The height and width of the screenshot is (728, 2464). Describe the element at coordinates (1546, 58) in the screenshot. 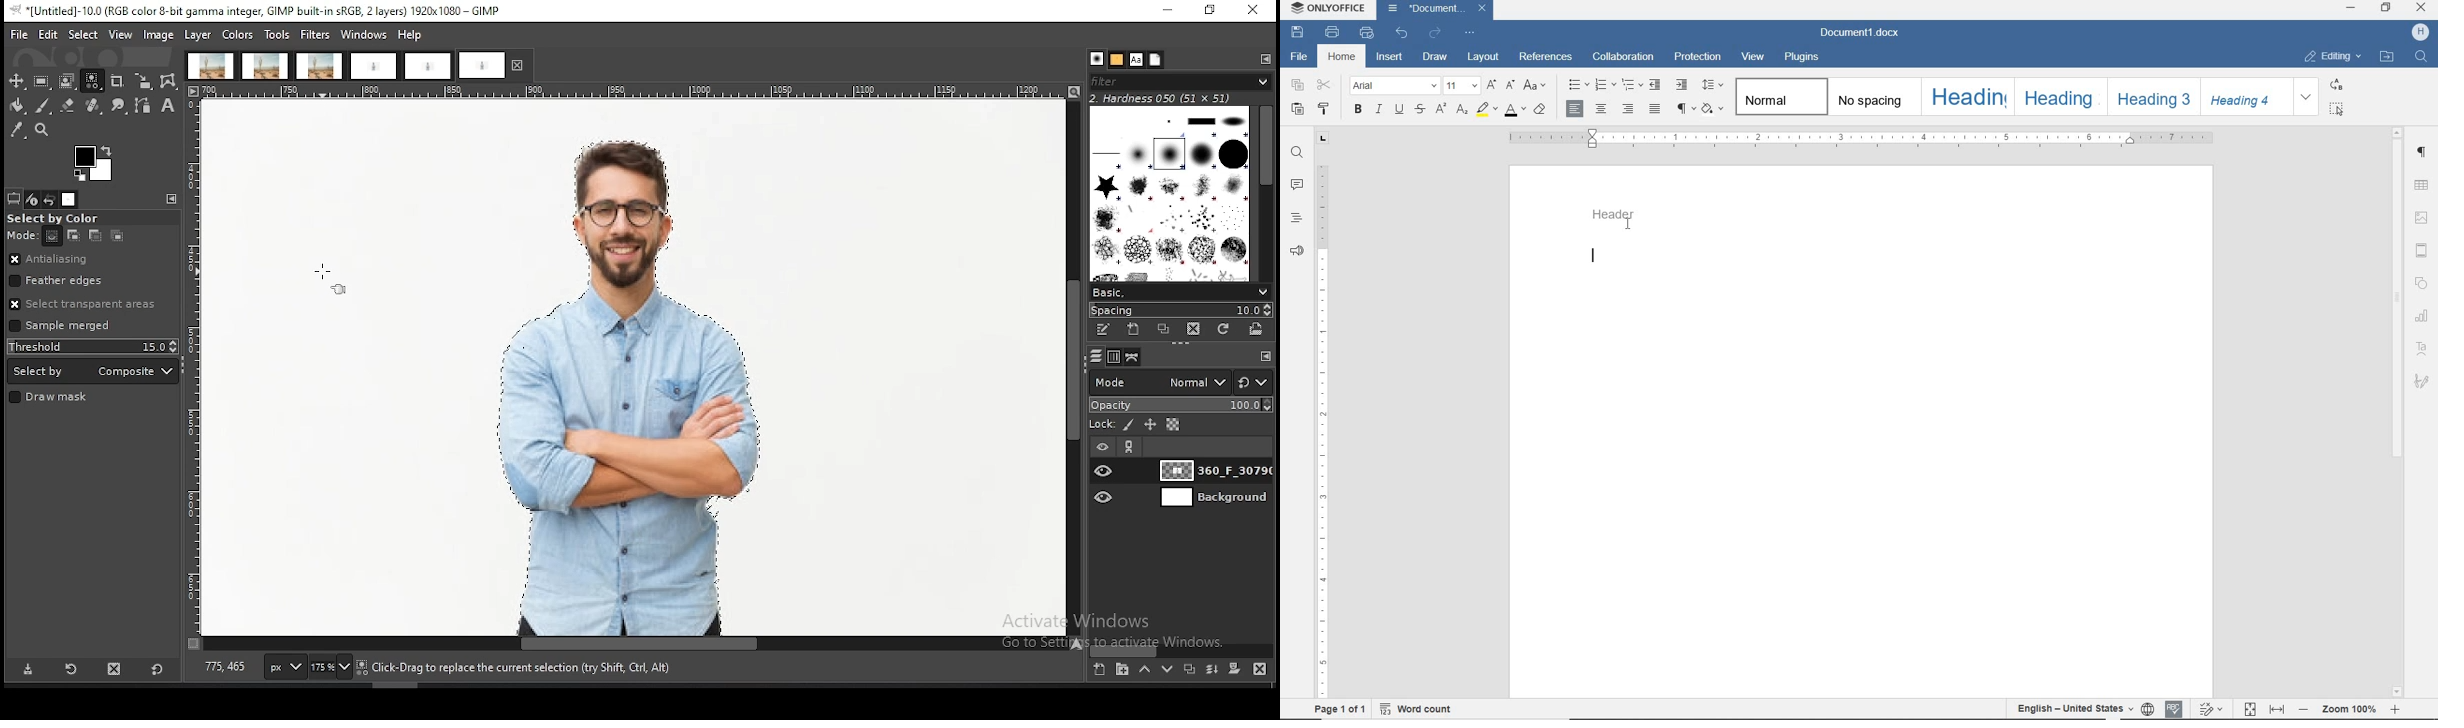

I see `references` at that location.